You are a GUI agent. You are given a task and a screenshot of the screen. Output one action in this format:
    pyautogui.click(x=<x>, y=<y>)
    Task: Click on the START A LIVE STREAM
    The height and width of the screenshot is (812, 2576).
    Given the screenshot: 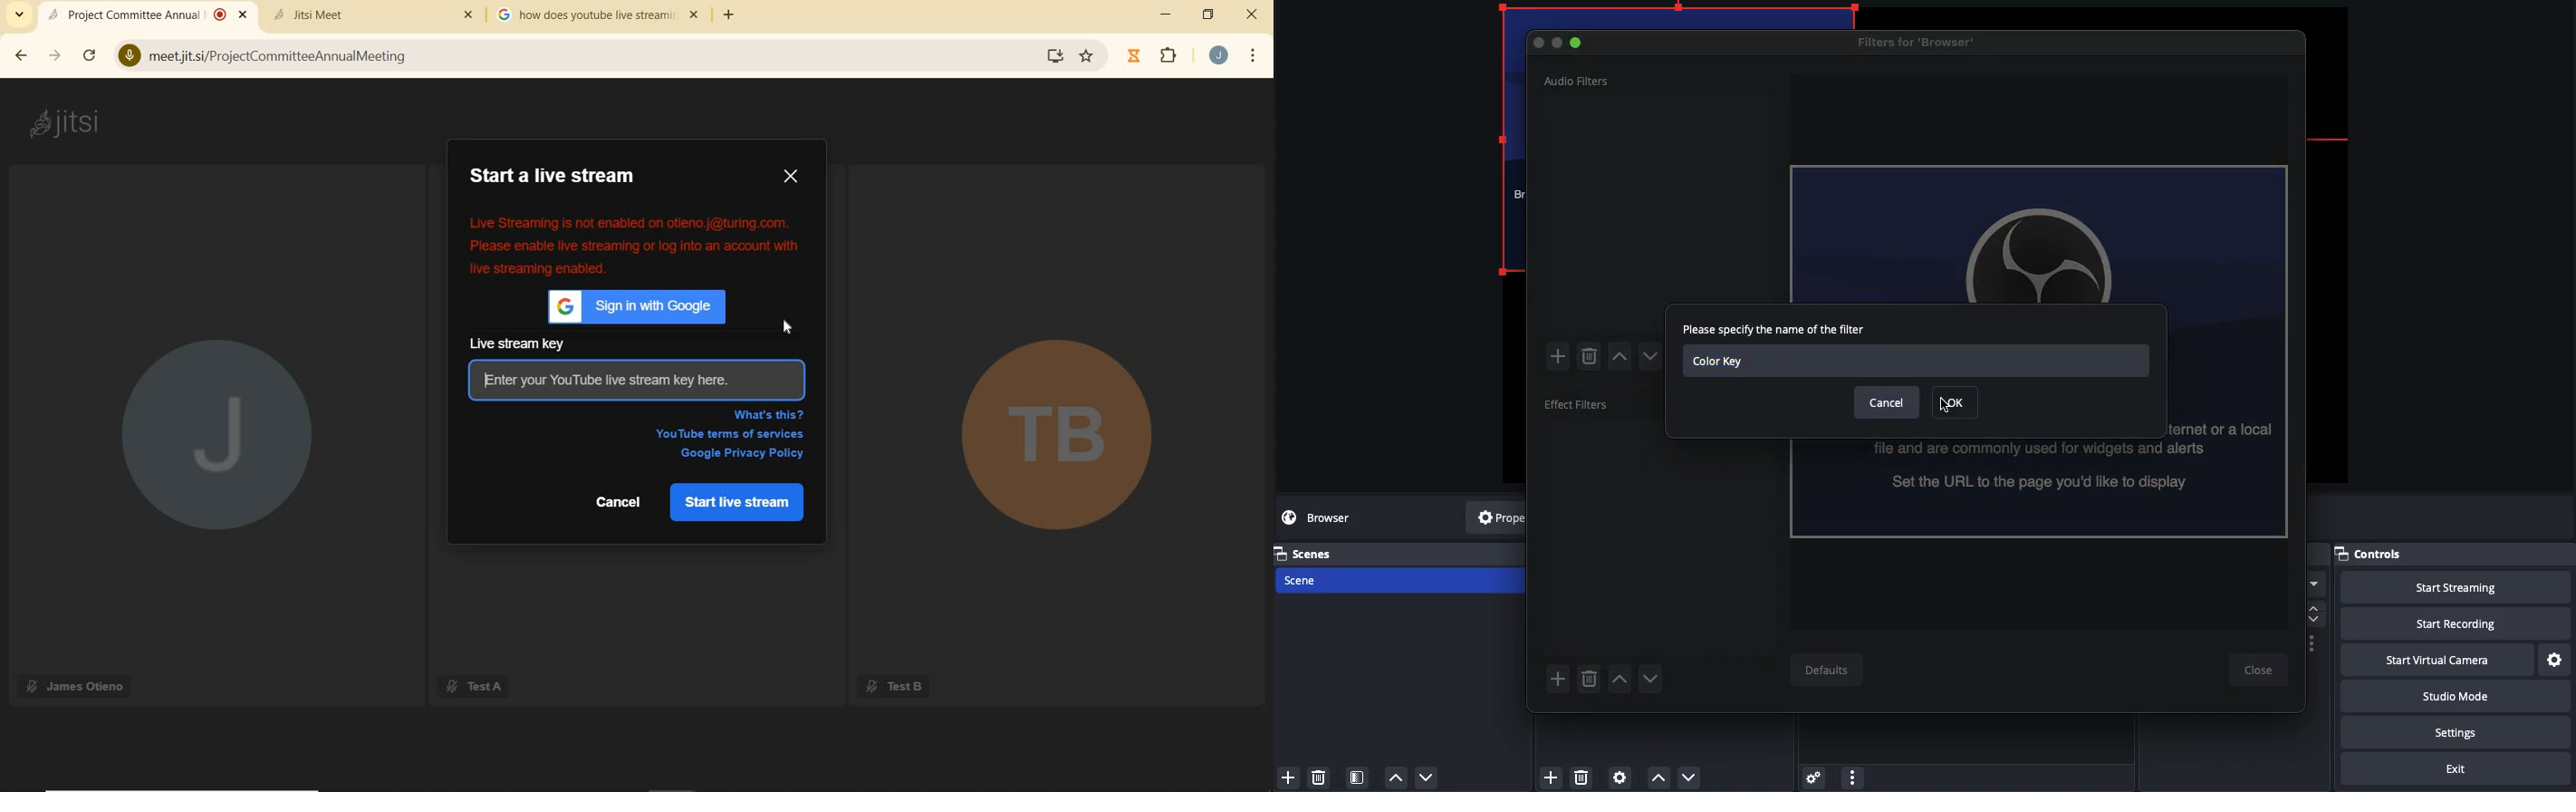 What is the action you would take?
    pyautogui.click(x=556, y=176)
    